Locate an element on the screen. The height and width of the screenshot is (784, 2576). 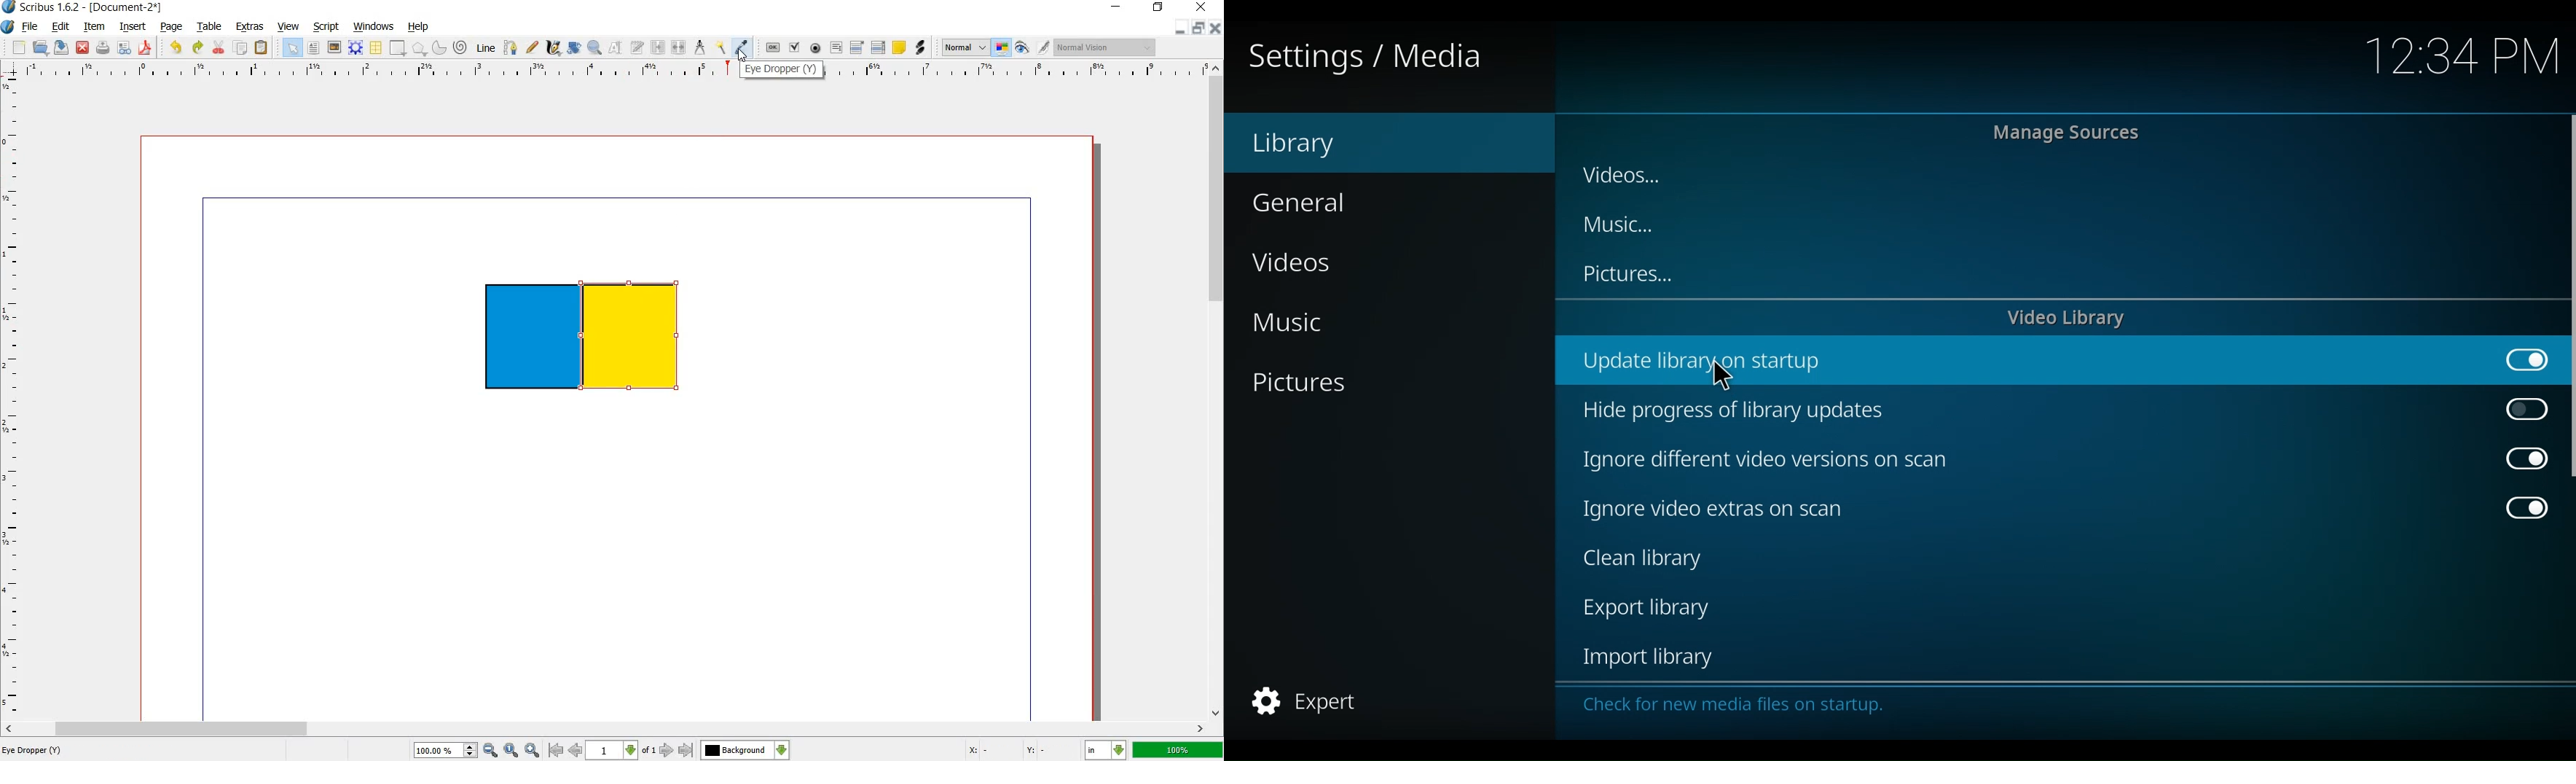
rotate item is located at coordinates (574, 49).